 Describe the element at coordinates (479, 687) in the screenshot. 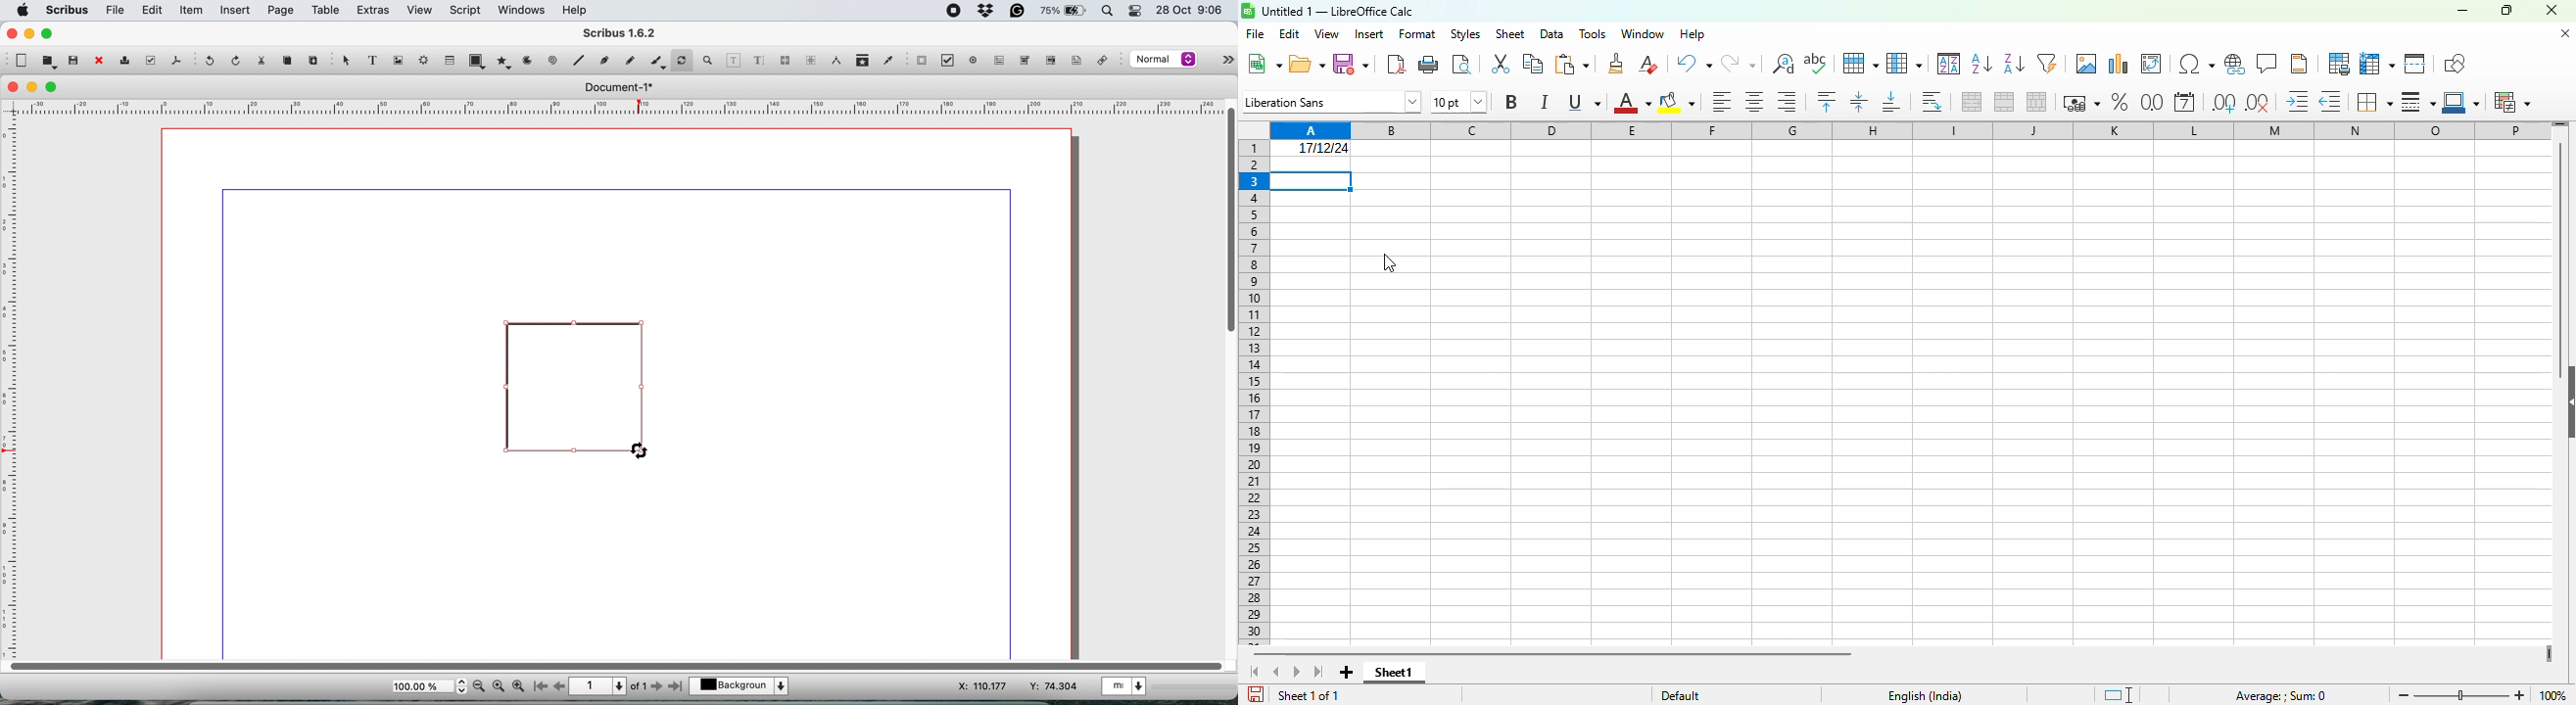

I see `zoom out` at that location.